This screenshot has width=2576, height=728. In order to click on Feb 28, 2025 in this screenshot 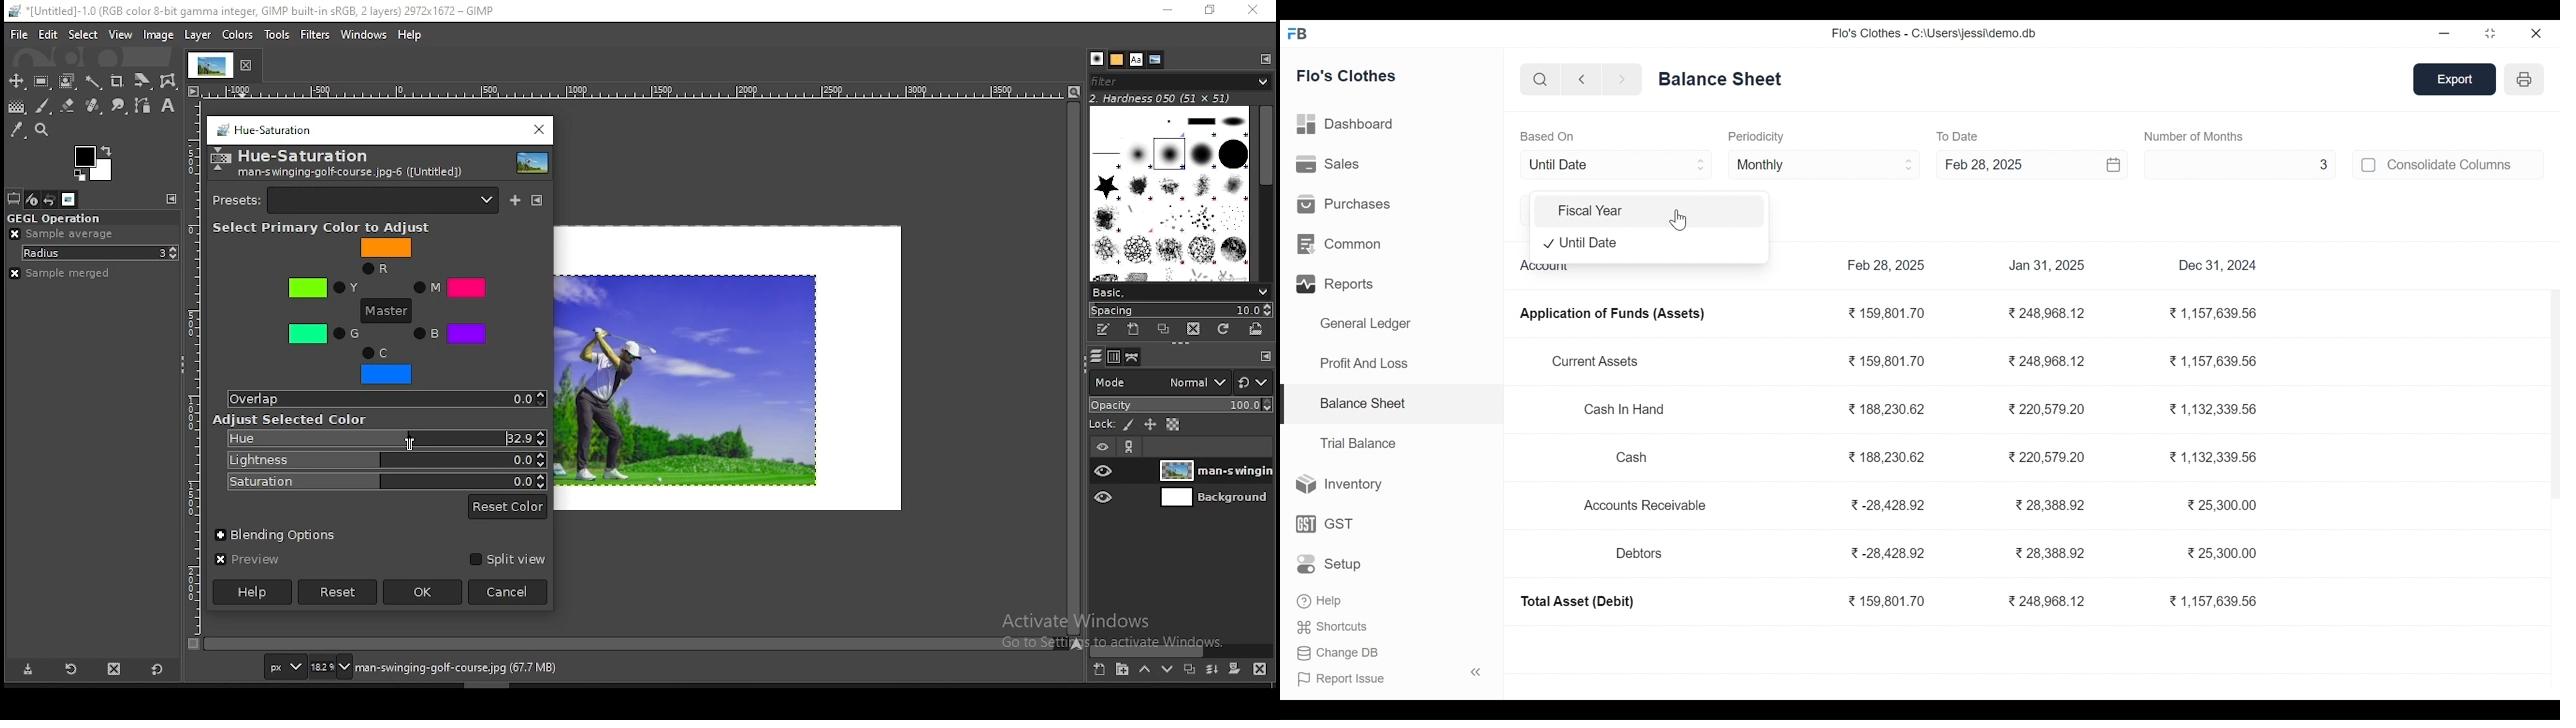, I will do `click(1887, 265)`.